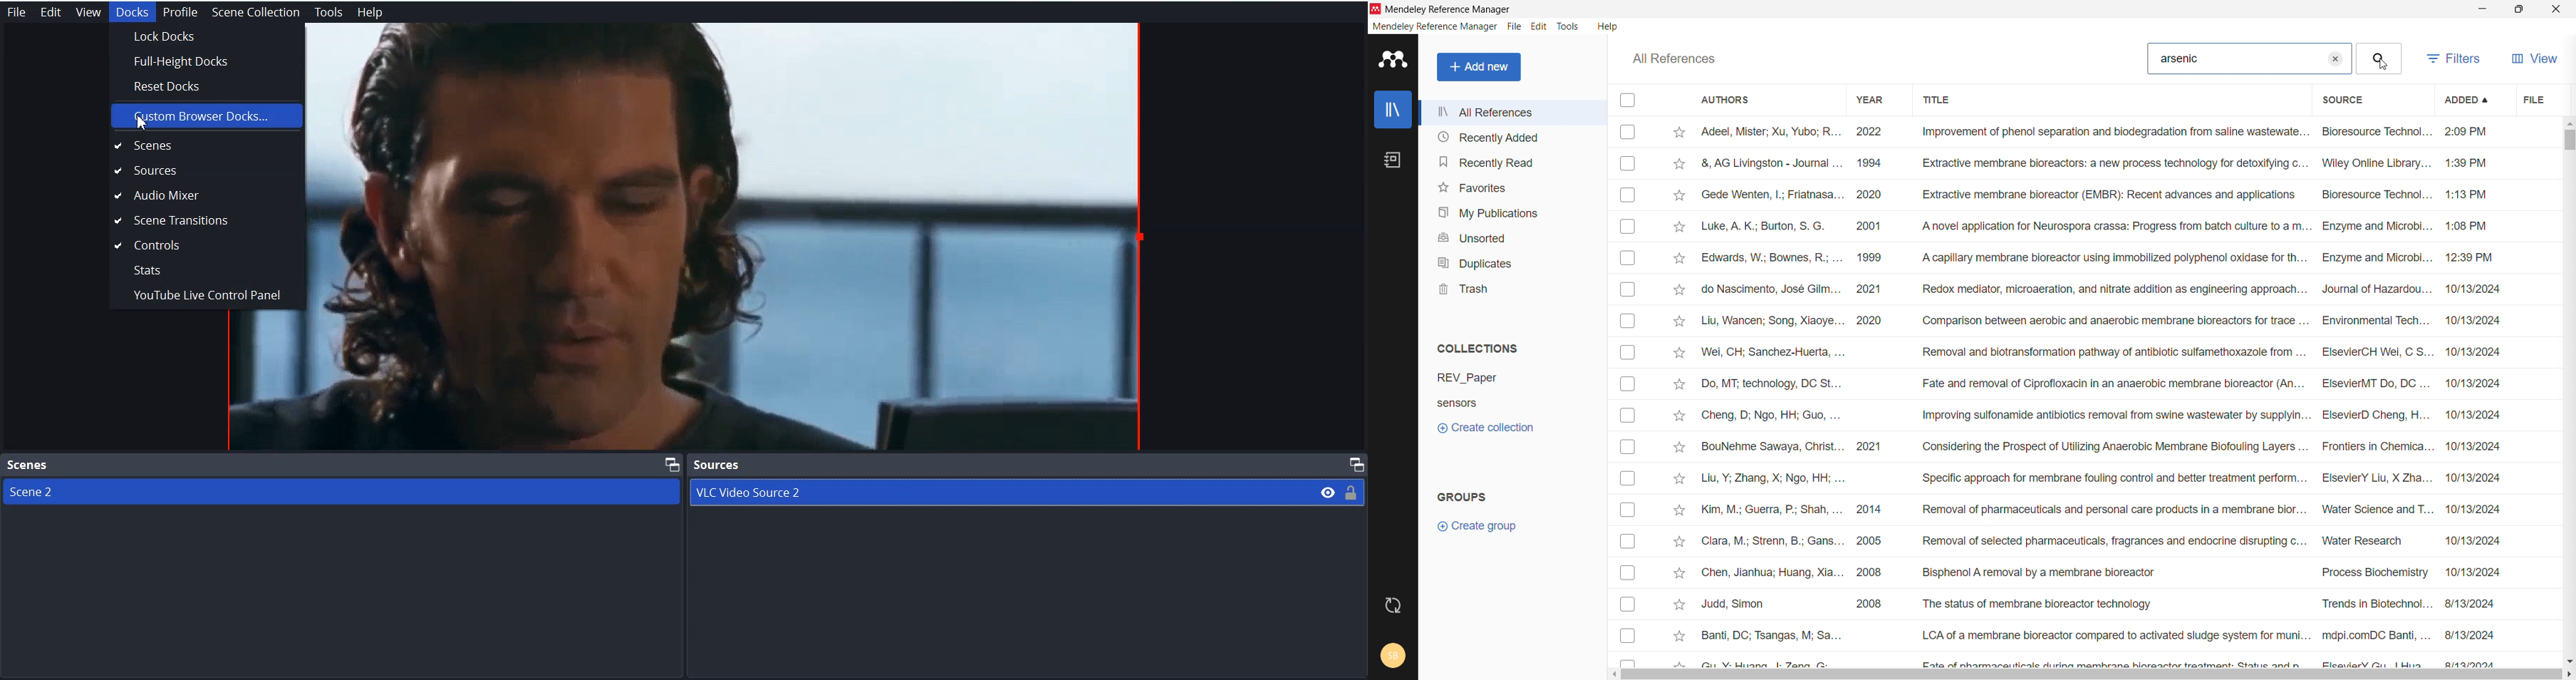  I want to click on Add to favorites, so click(1681, 478).